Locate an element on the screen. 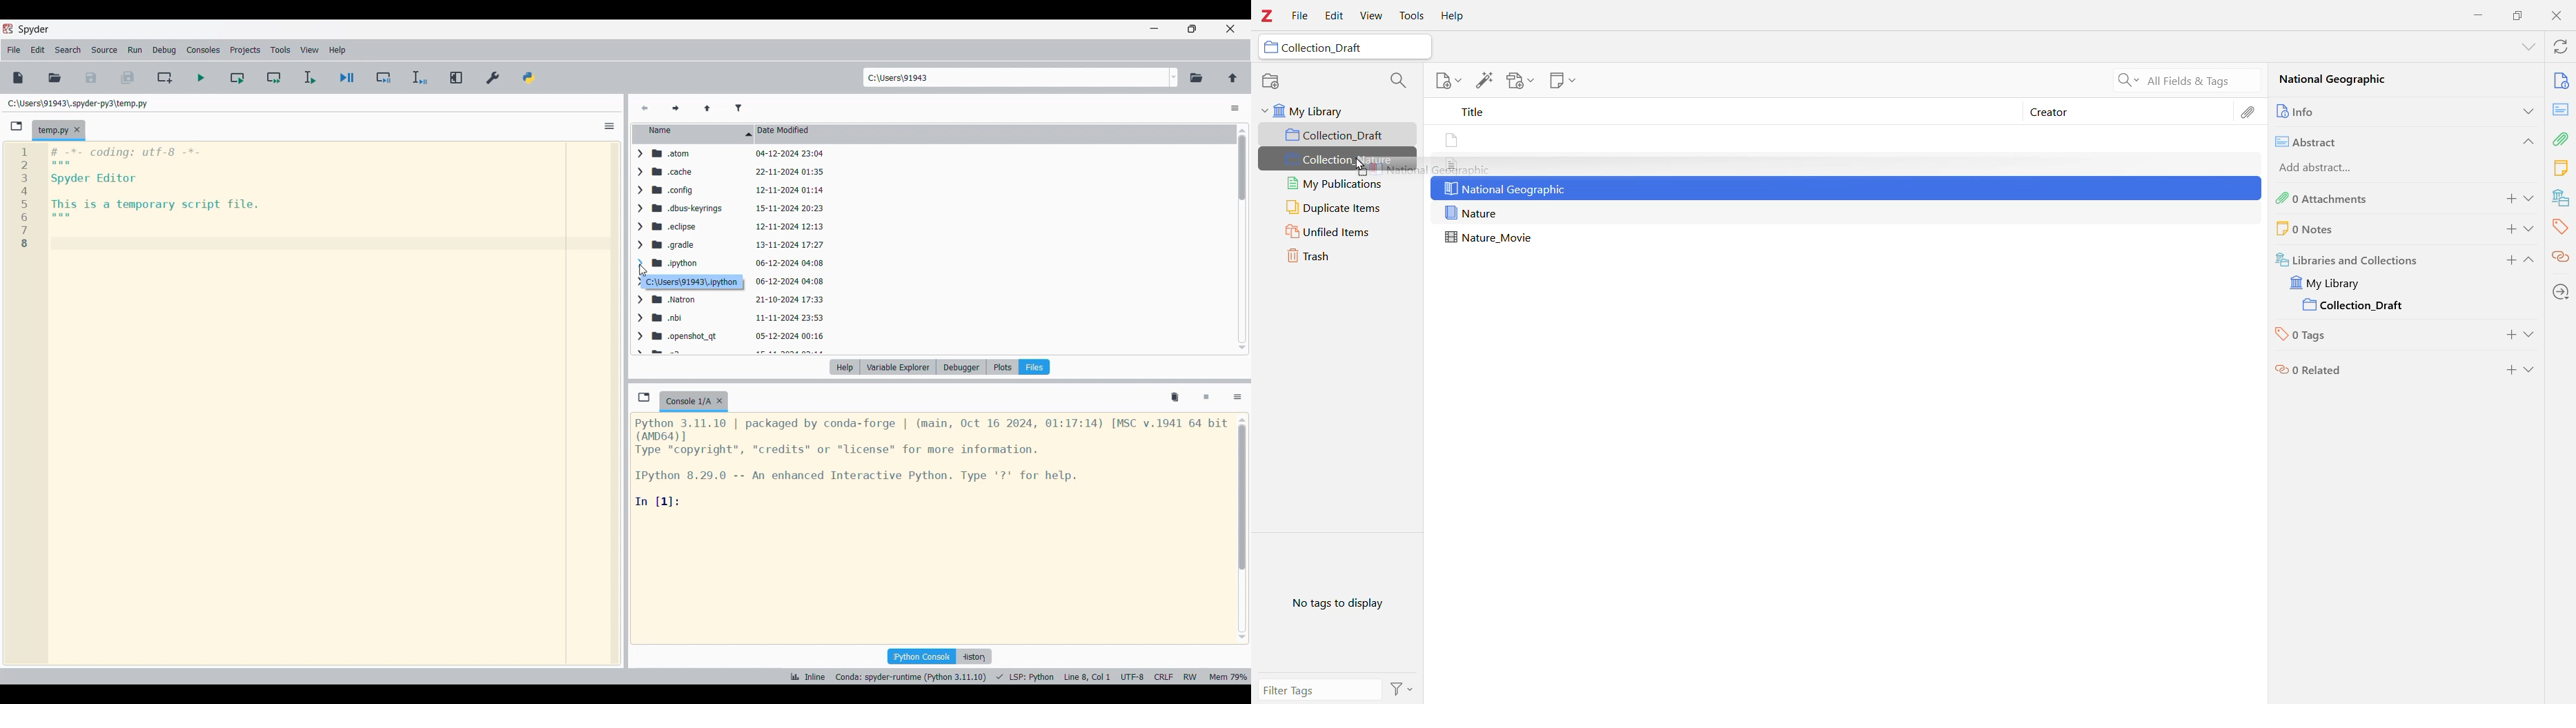  Current Collection is located at coordinates (2357, 306).